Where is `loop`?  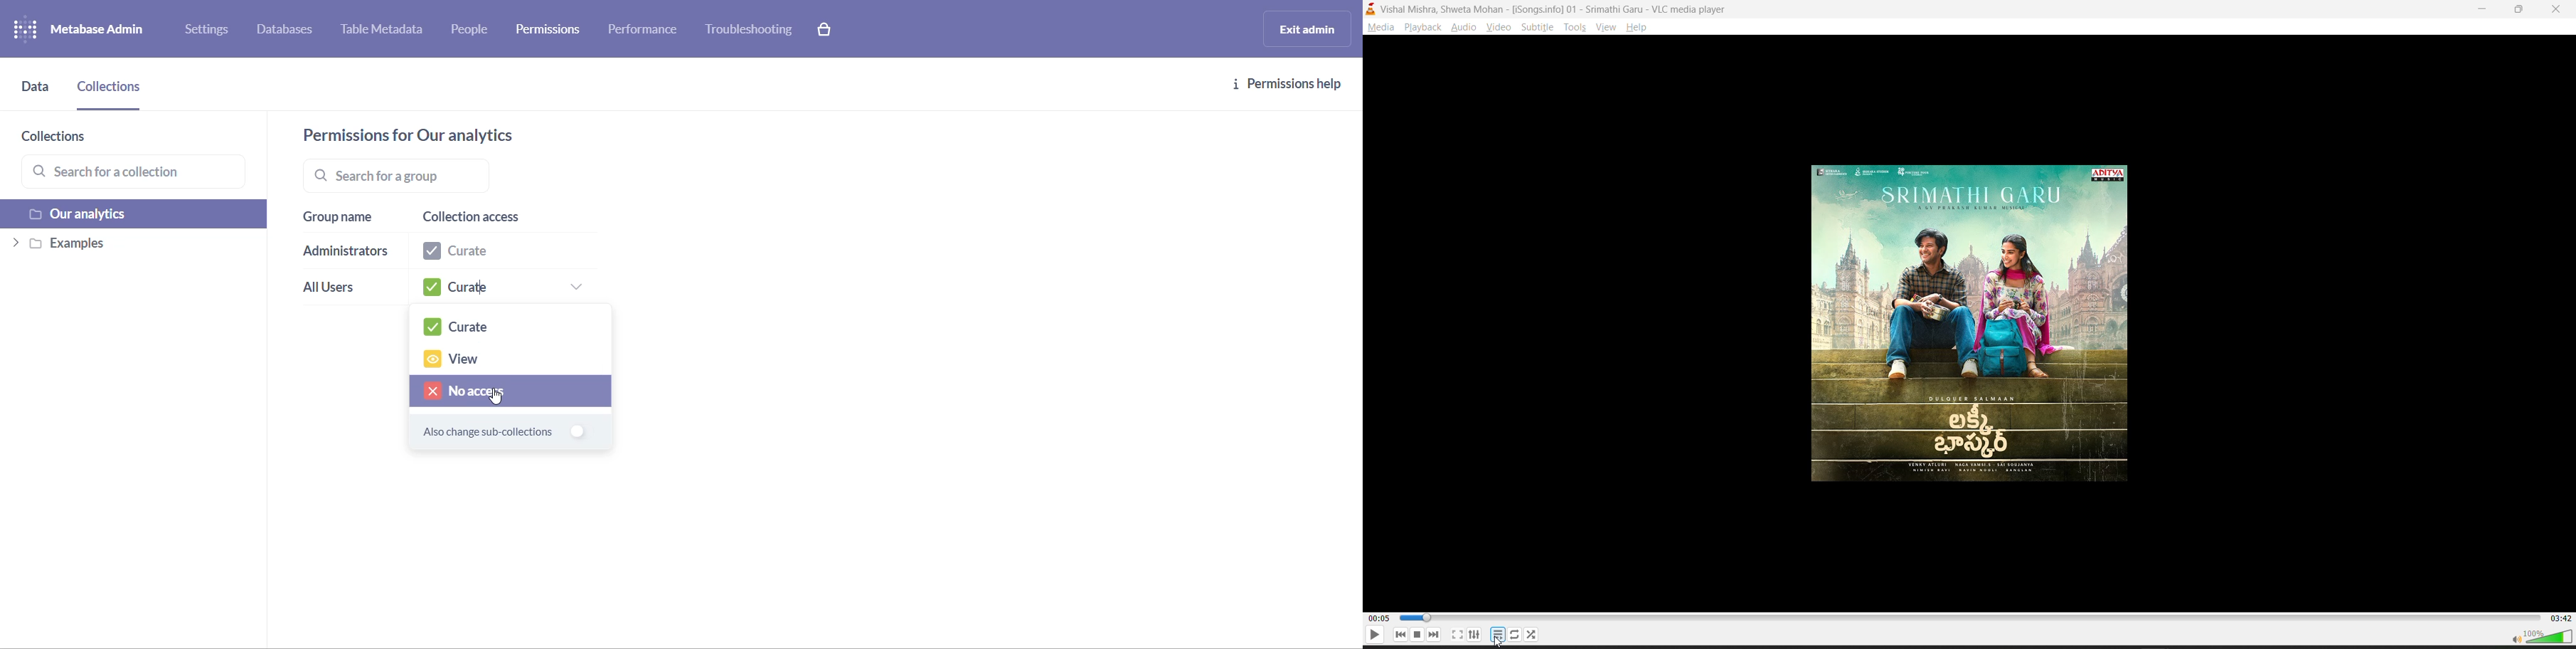
loop is located at coordinates (1516, 636).